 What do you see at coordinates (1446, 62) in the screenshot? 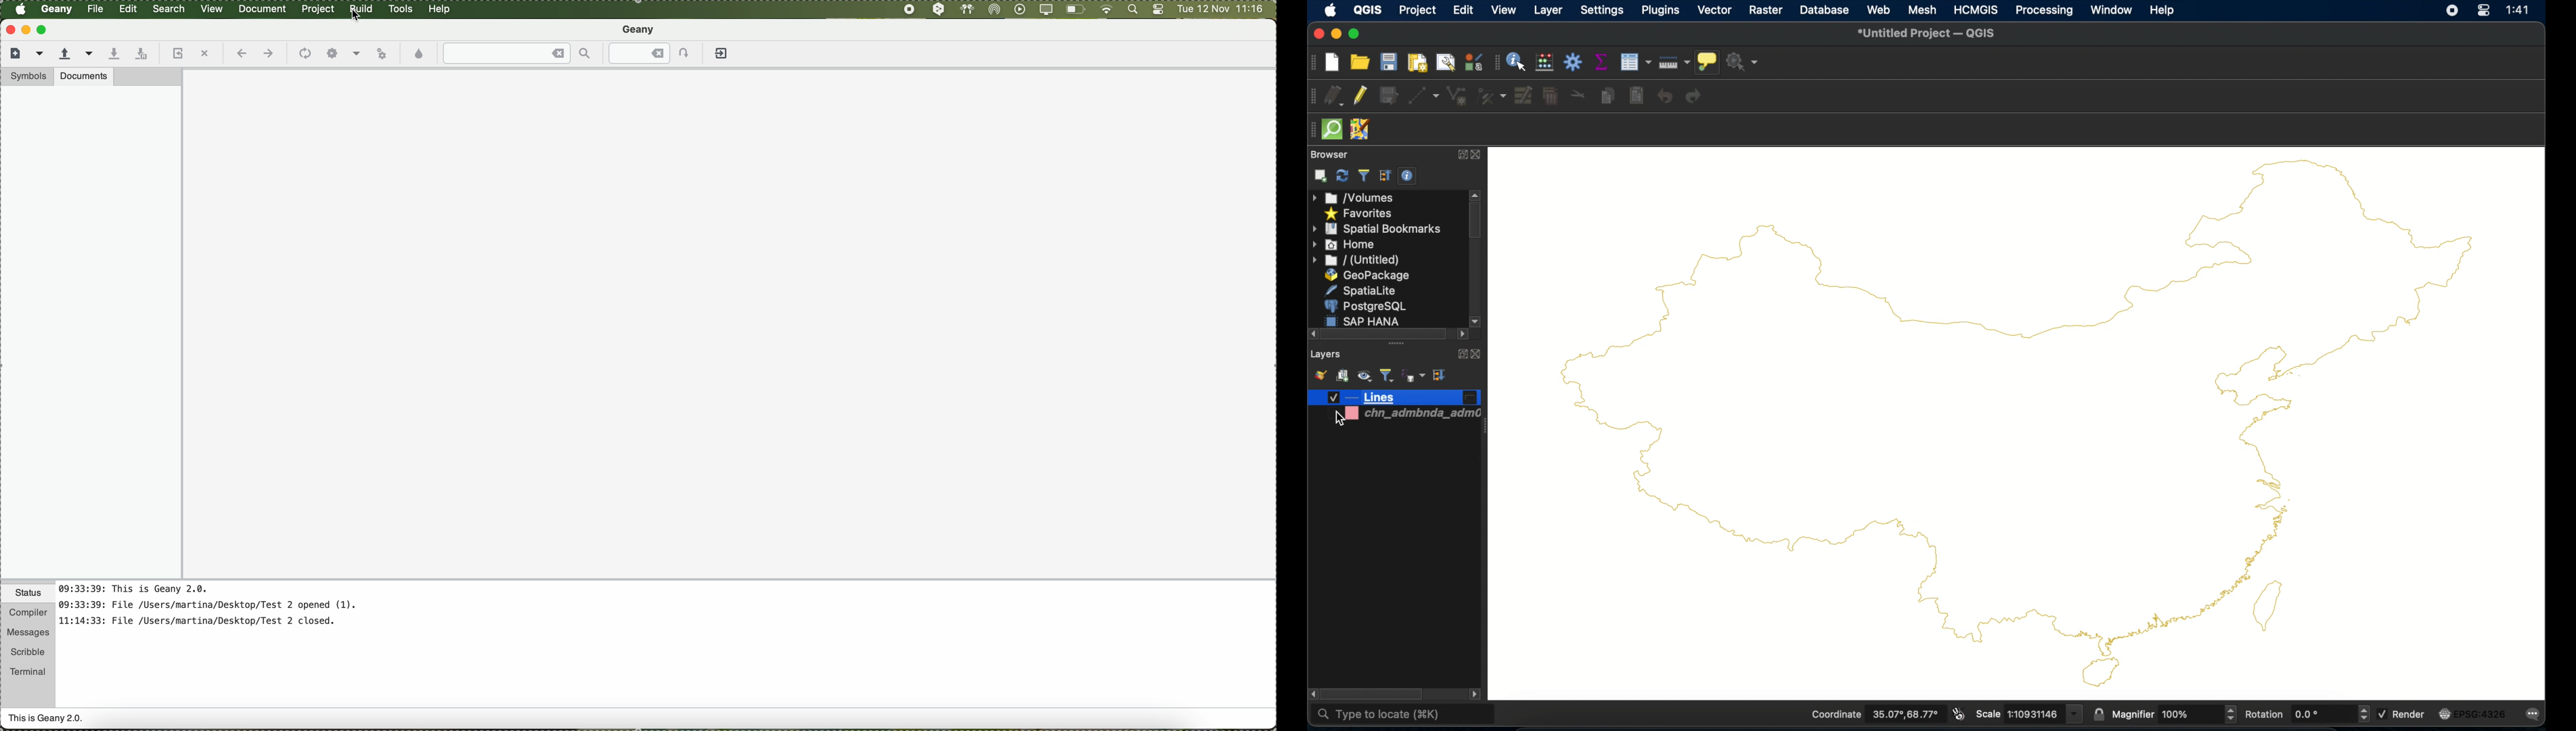
I see `open layout manager` at bounding box center [1446, 62].